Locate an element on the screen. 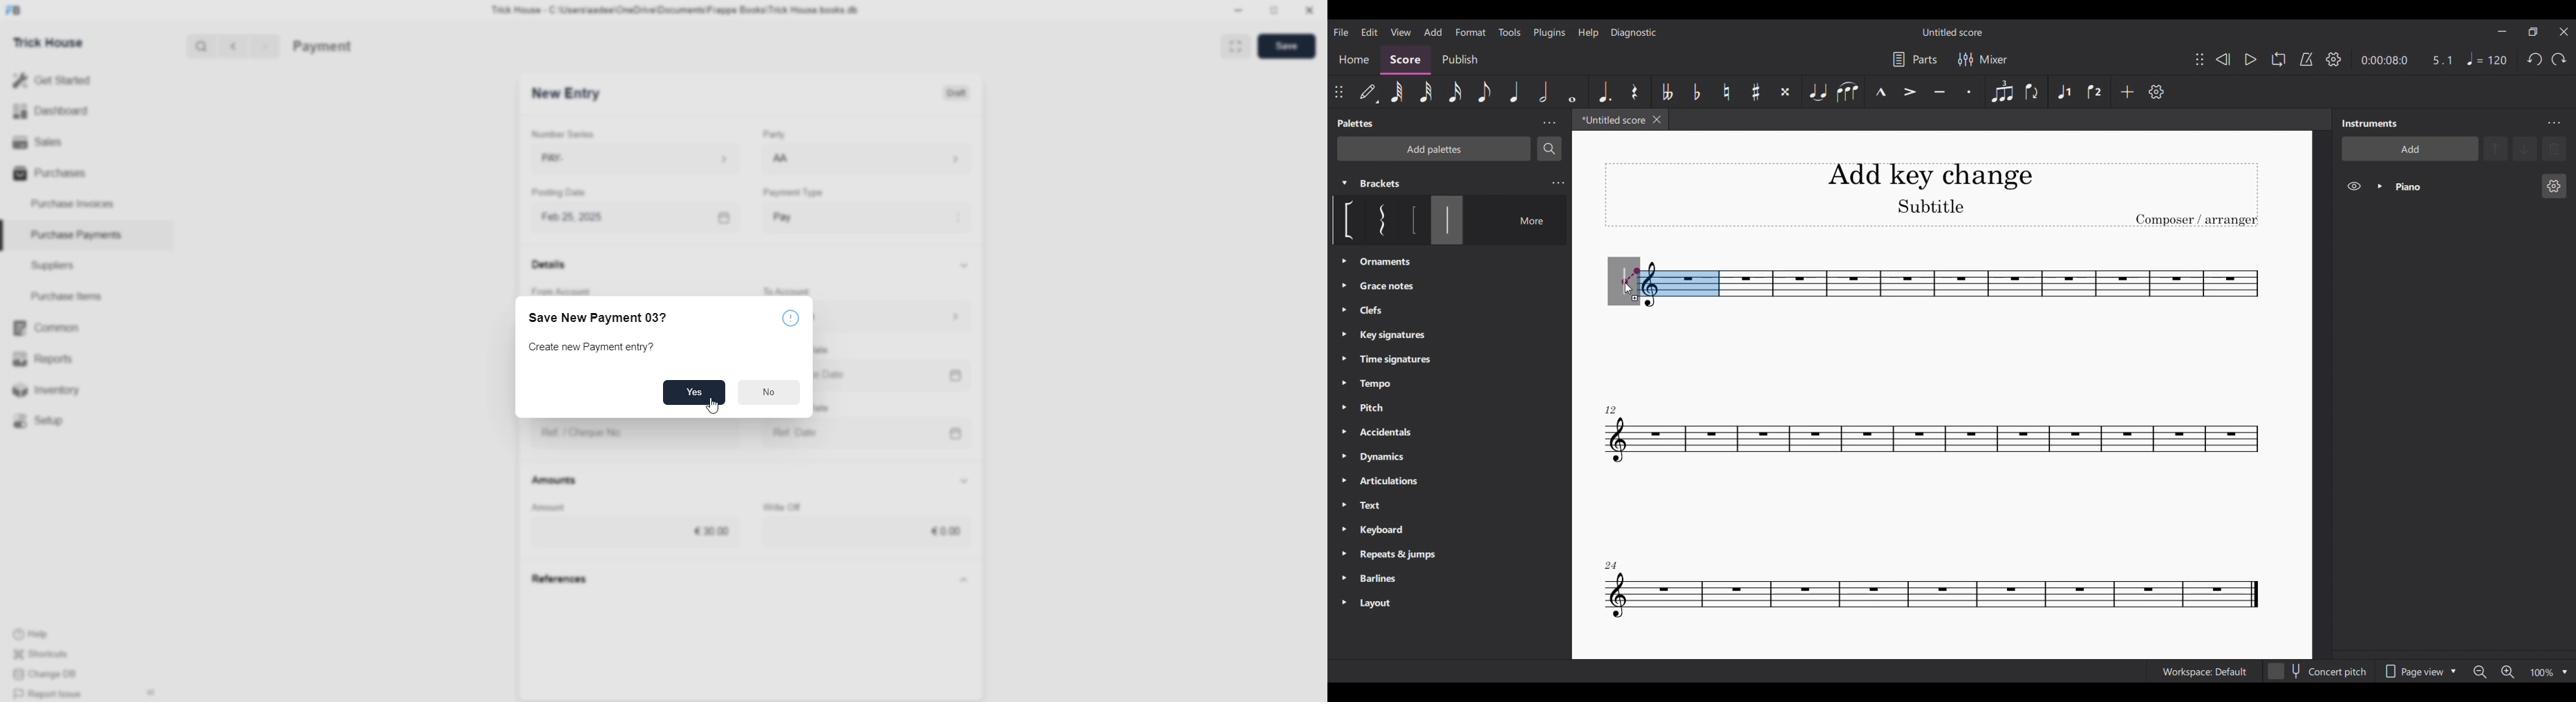  Quarter note is located at coordinates (2486, 58).